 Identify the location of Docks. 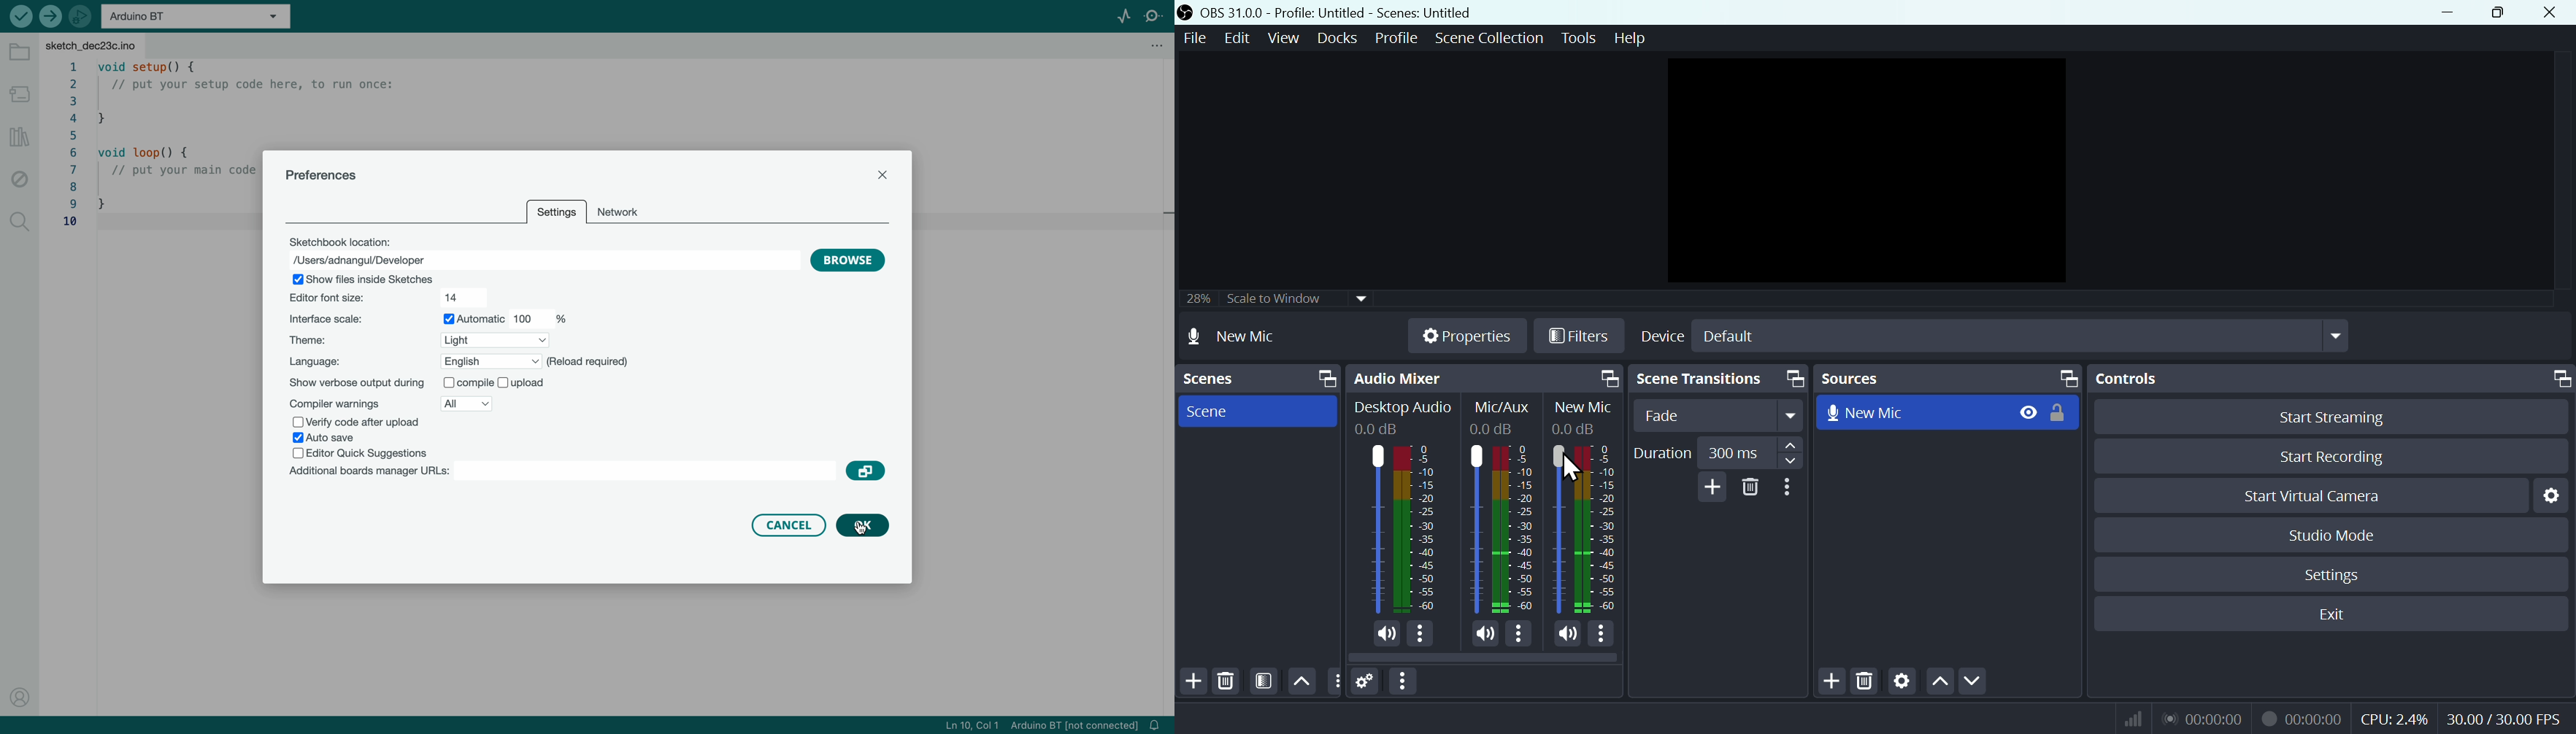
(1340, 38).